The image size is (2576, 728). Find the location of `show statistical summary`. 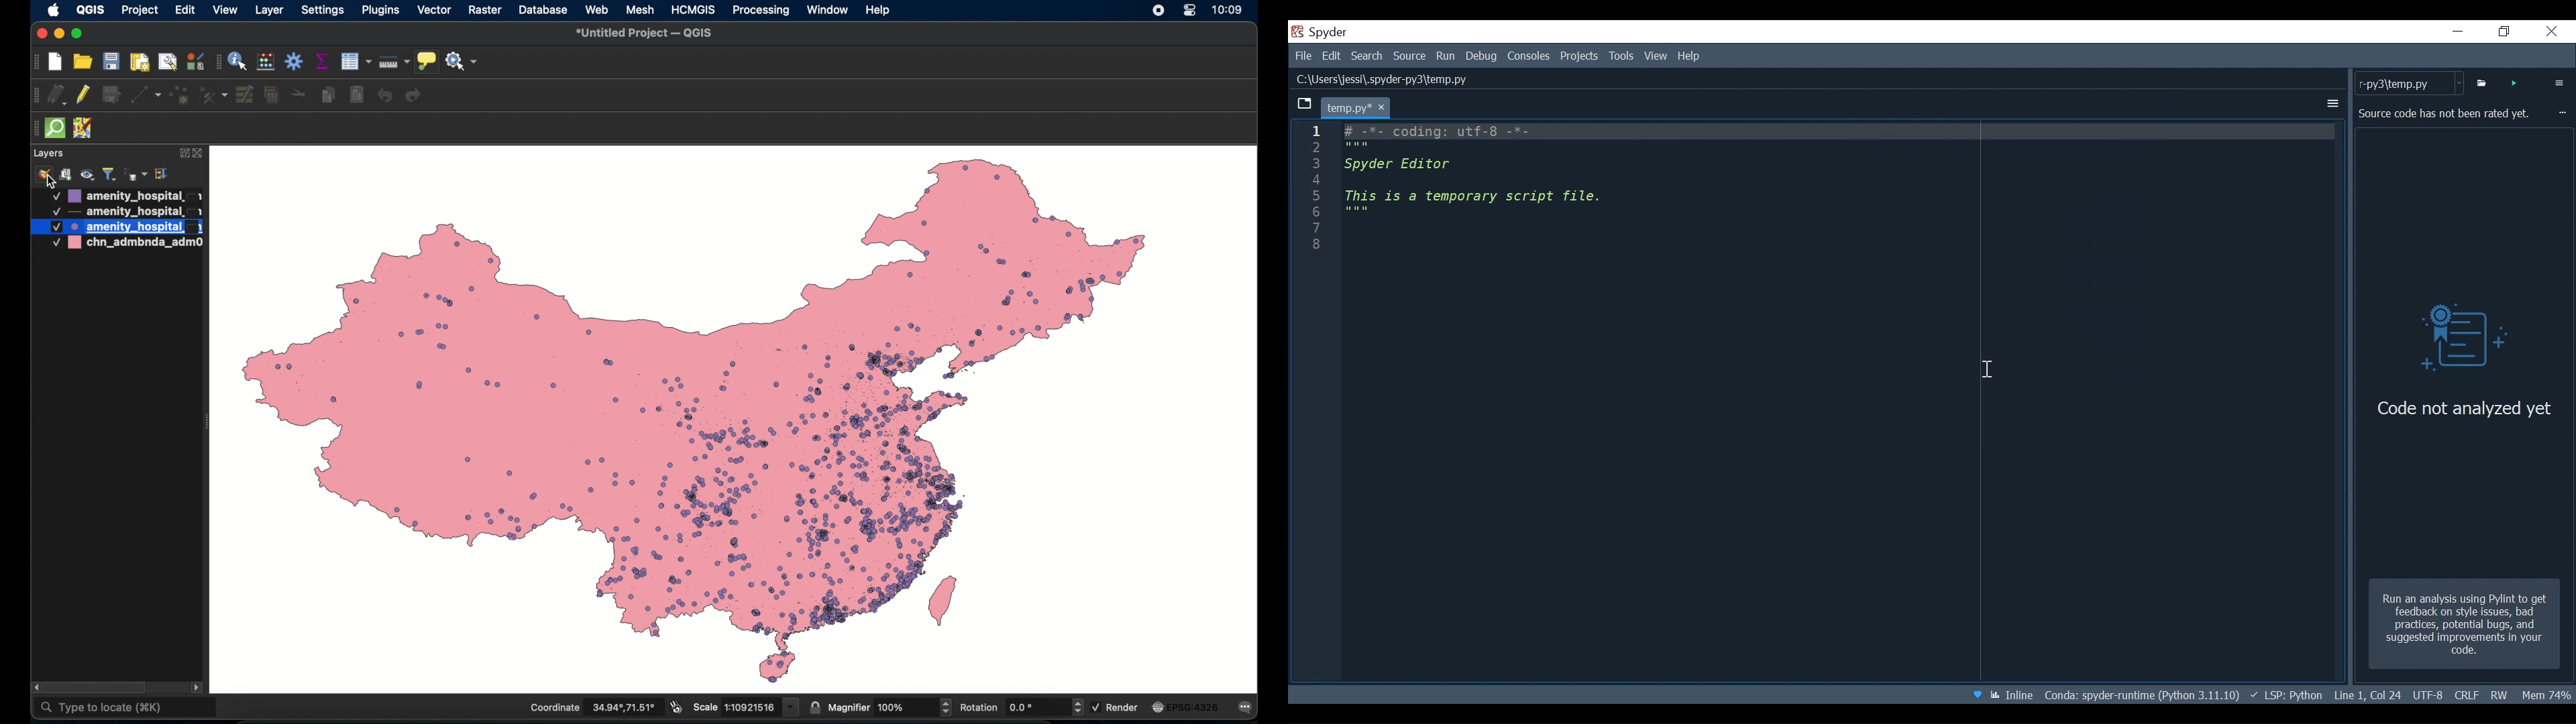

show statistical summary is located at coordinates (323, 62).